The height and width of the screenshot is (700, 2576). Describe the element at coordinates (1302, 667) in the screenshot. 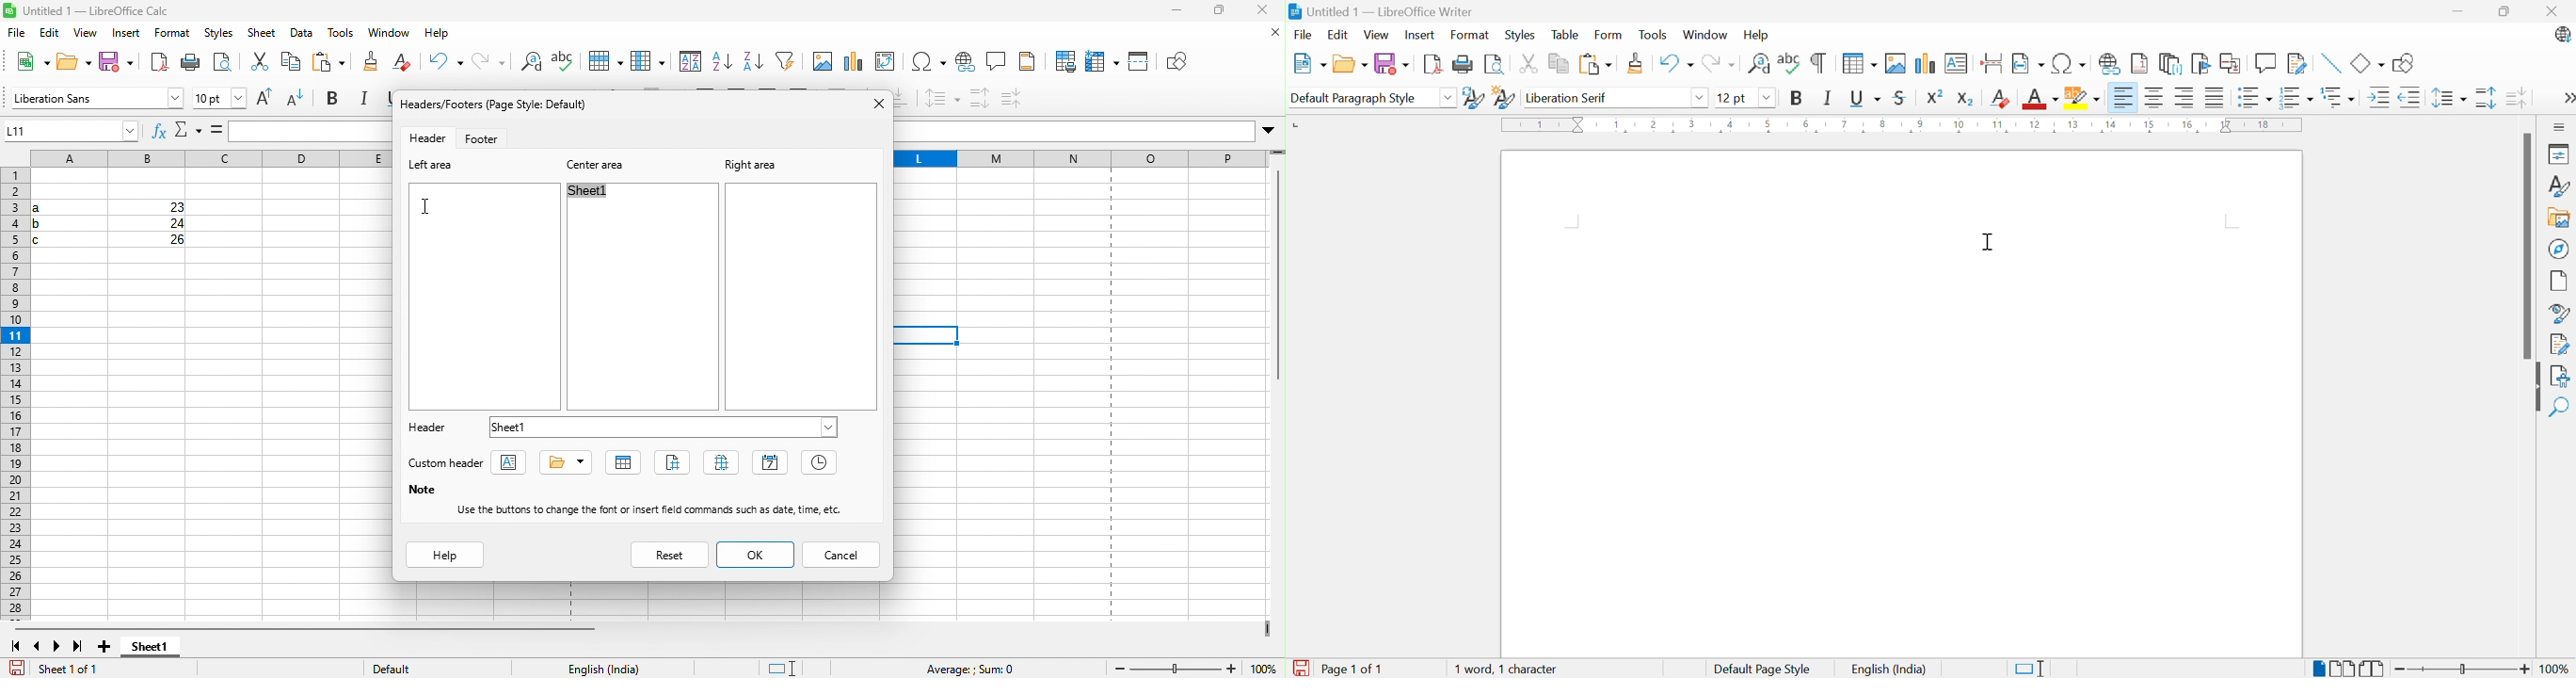

I see `The document has been modified. Click to save the document.` at that location.